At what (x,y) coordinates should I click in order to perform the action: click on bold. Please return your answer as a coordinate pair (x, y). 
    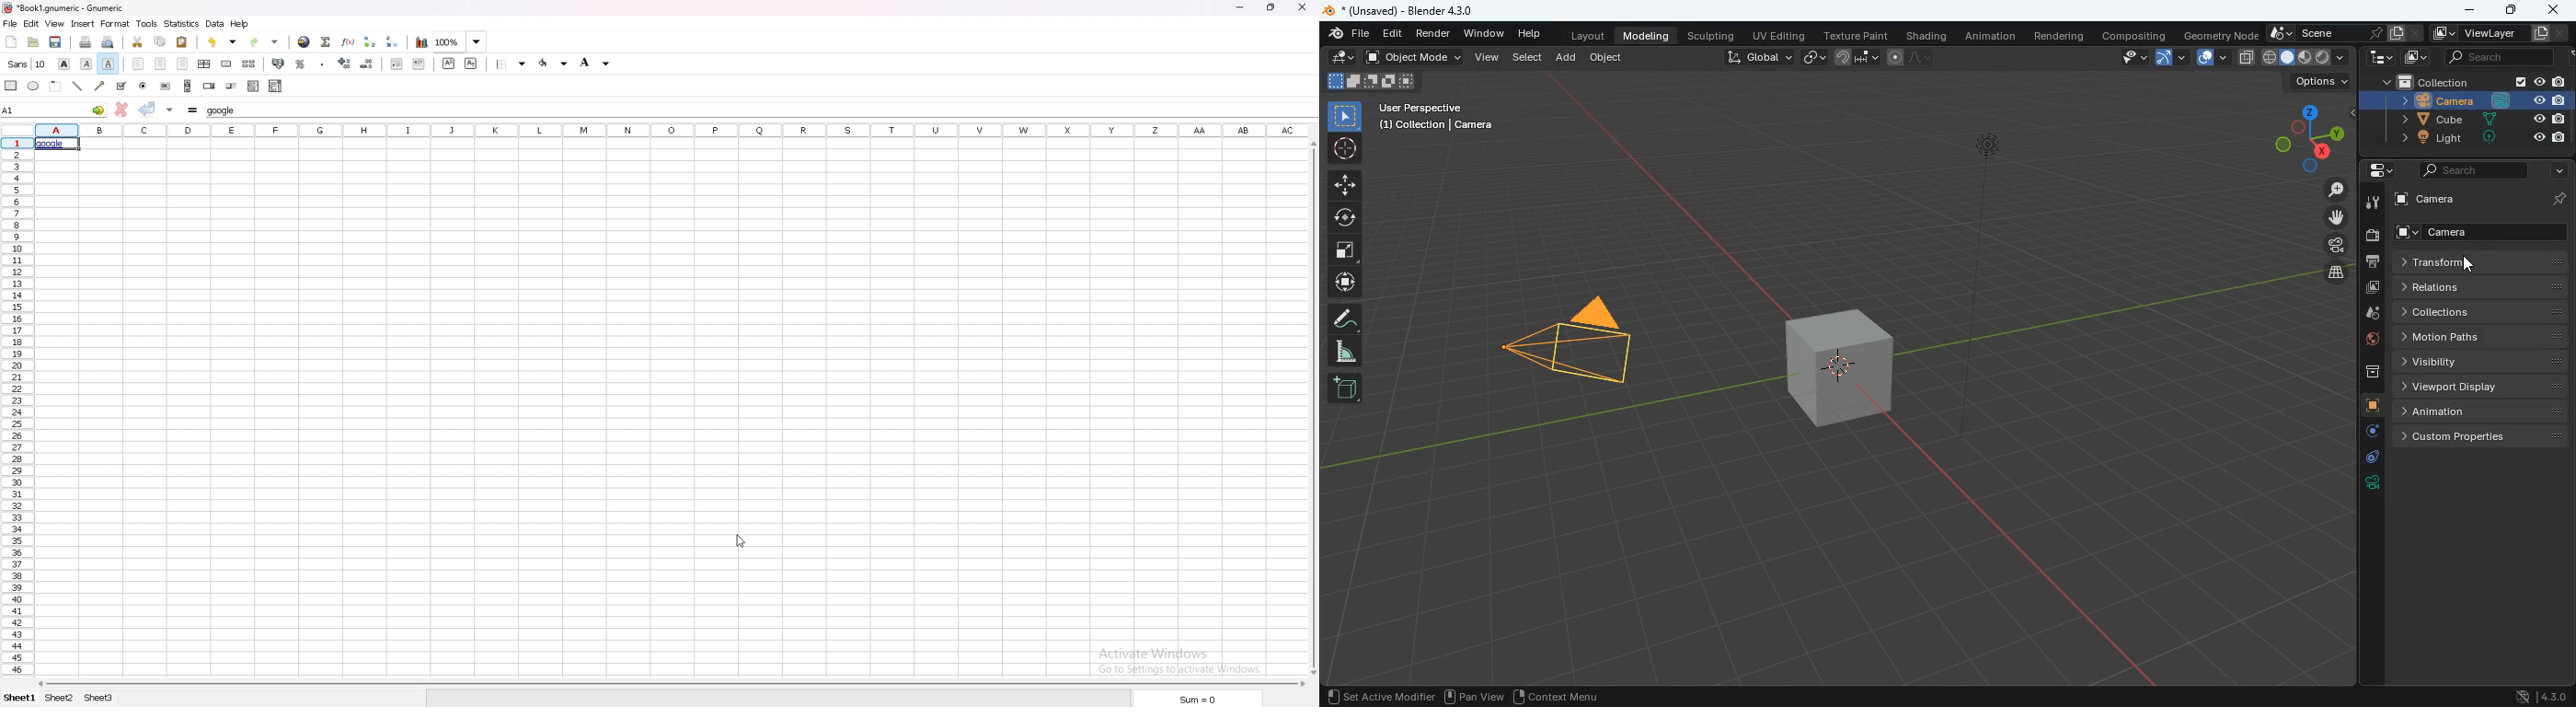
    Looking at the image, I should click on (65, 64).